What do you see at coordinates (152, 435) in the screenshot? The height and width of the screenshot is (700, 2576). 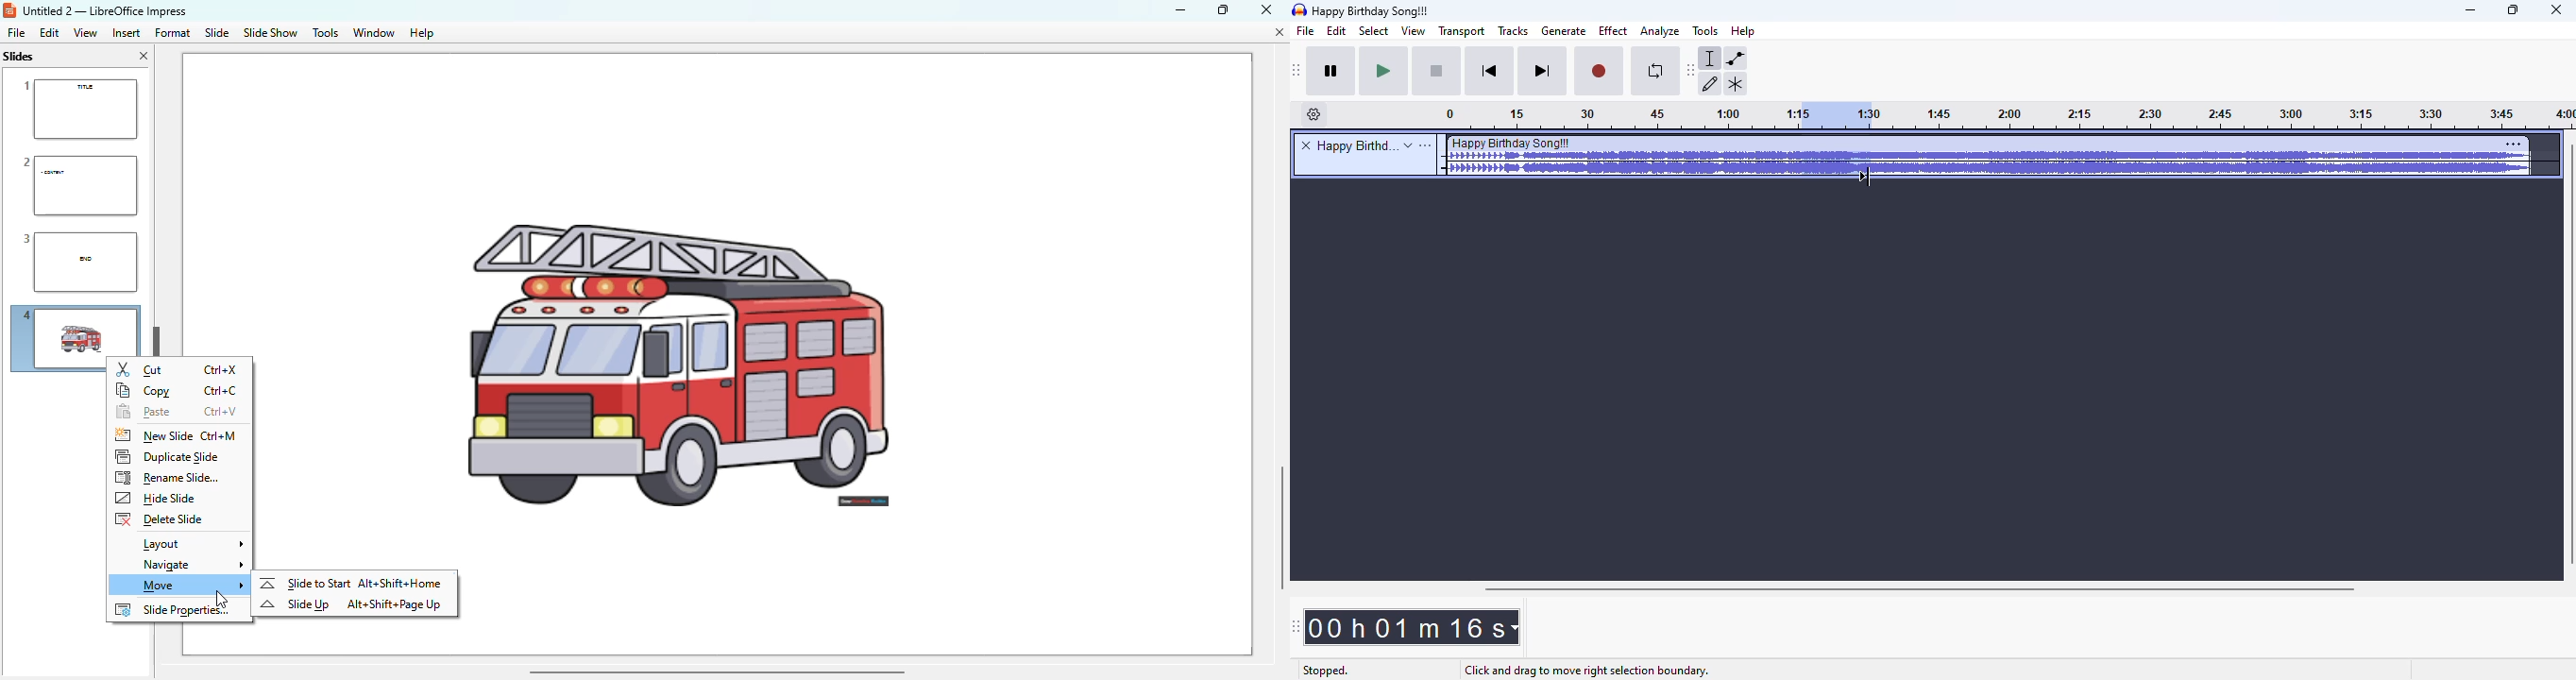 I see `new slide` at bounding box center [152, 435].